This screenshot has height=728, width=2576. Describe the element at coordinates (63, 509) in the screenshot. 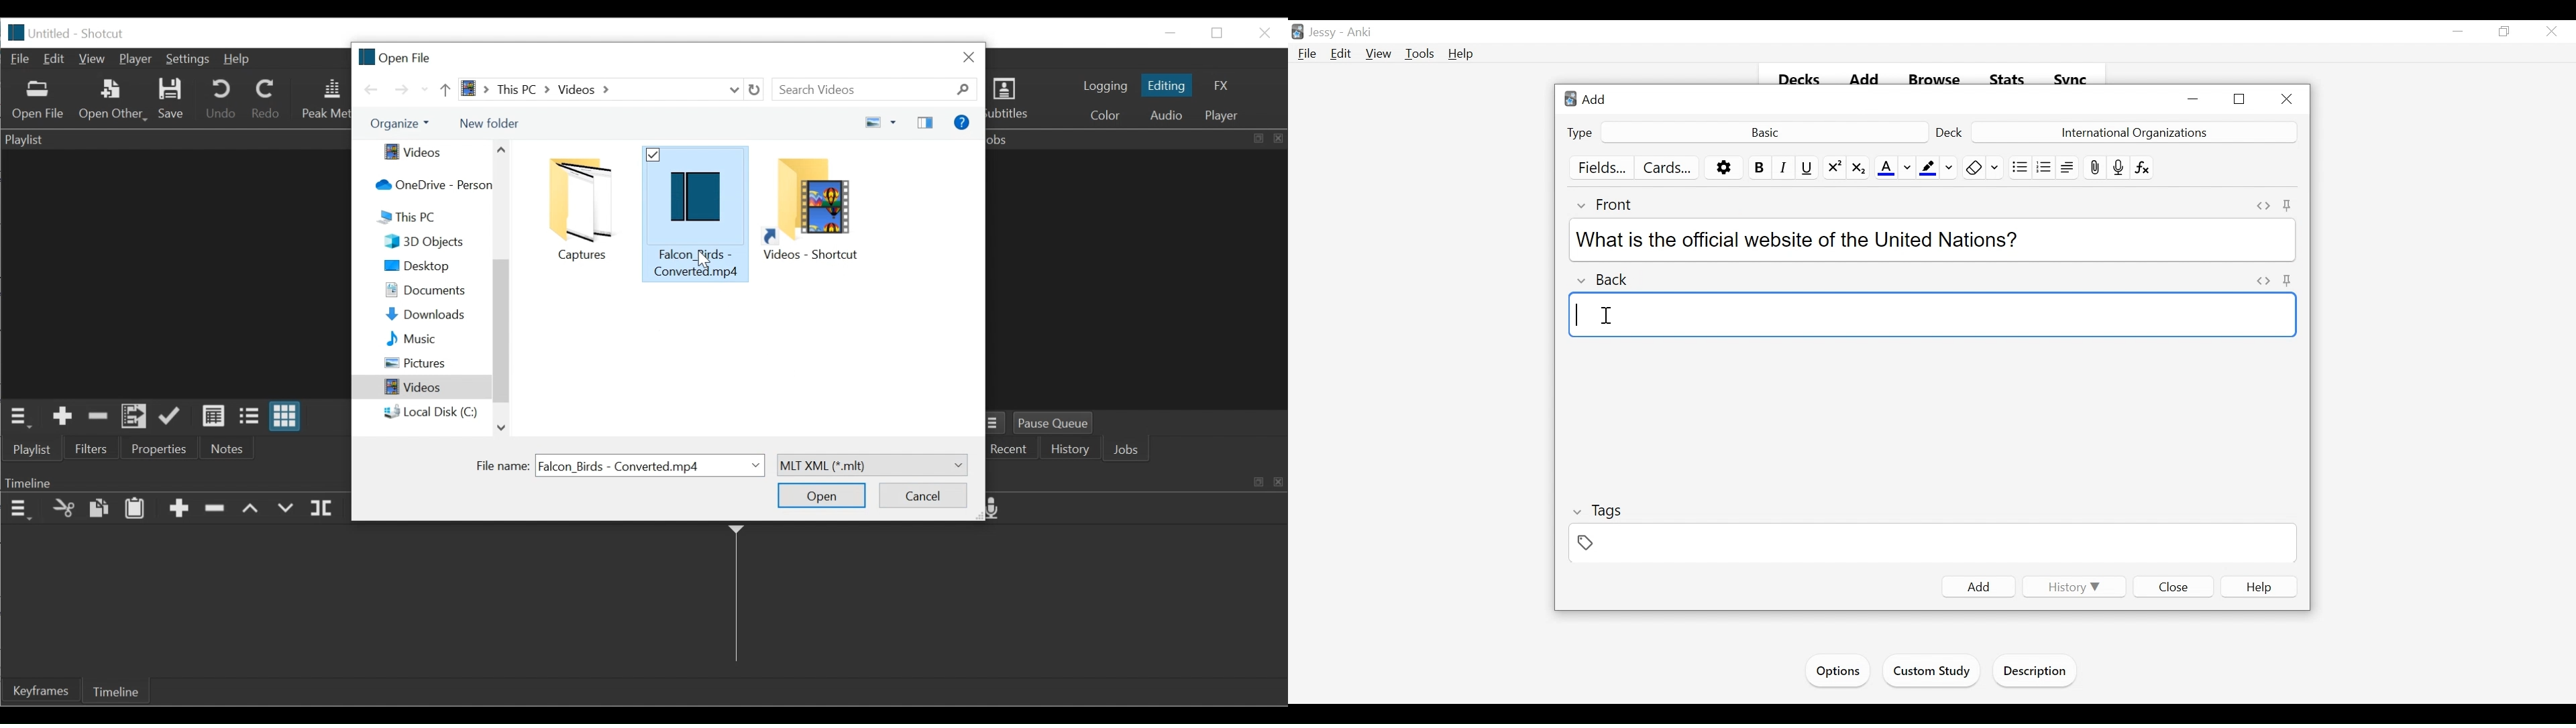

I see `Cut` at that location.